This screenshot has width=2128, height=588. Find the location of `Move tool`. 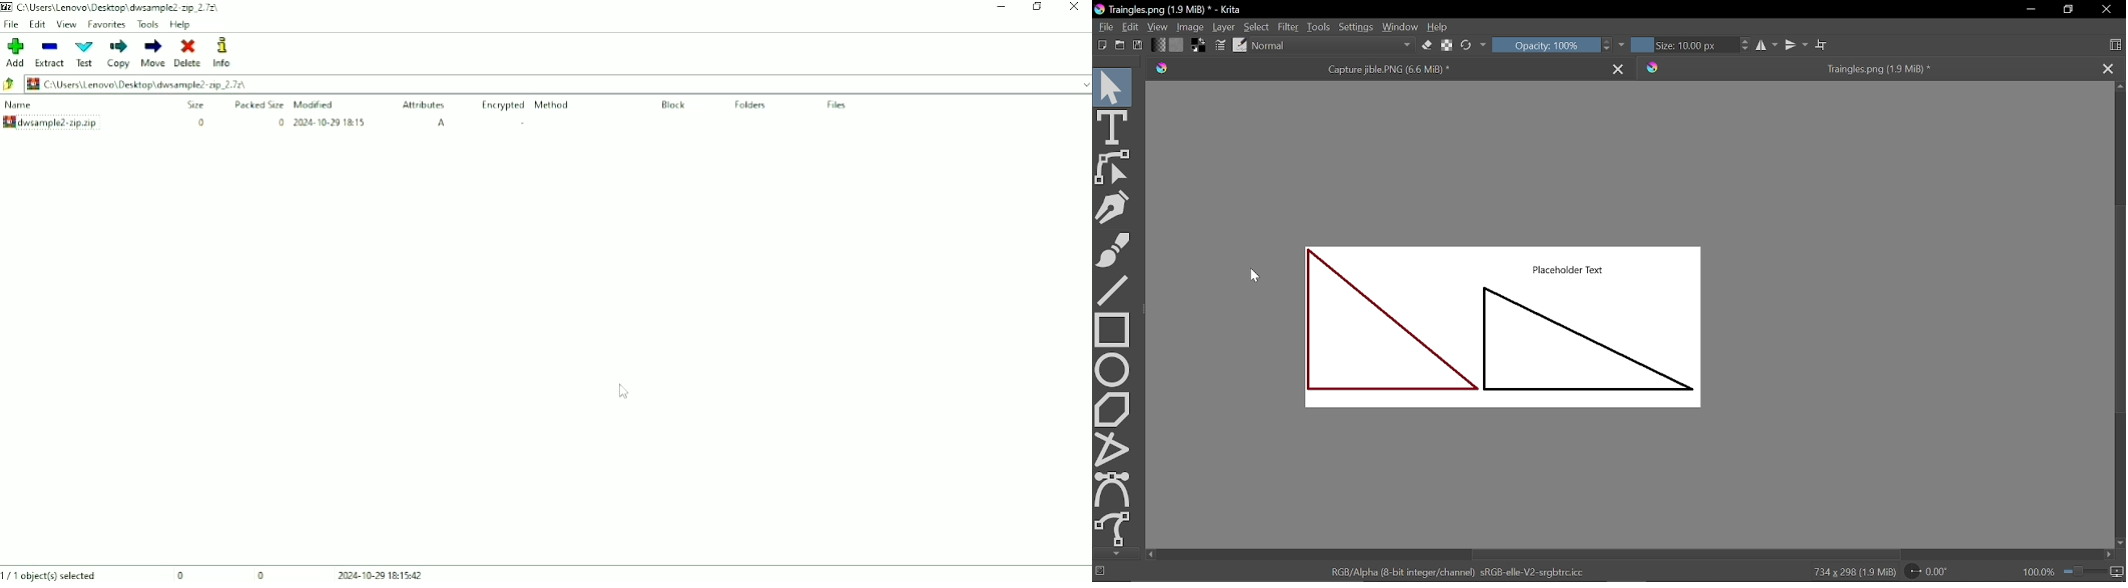

Move tool is located at coordinates (1112, 84).